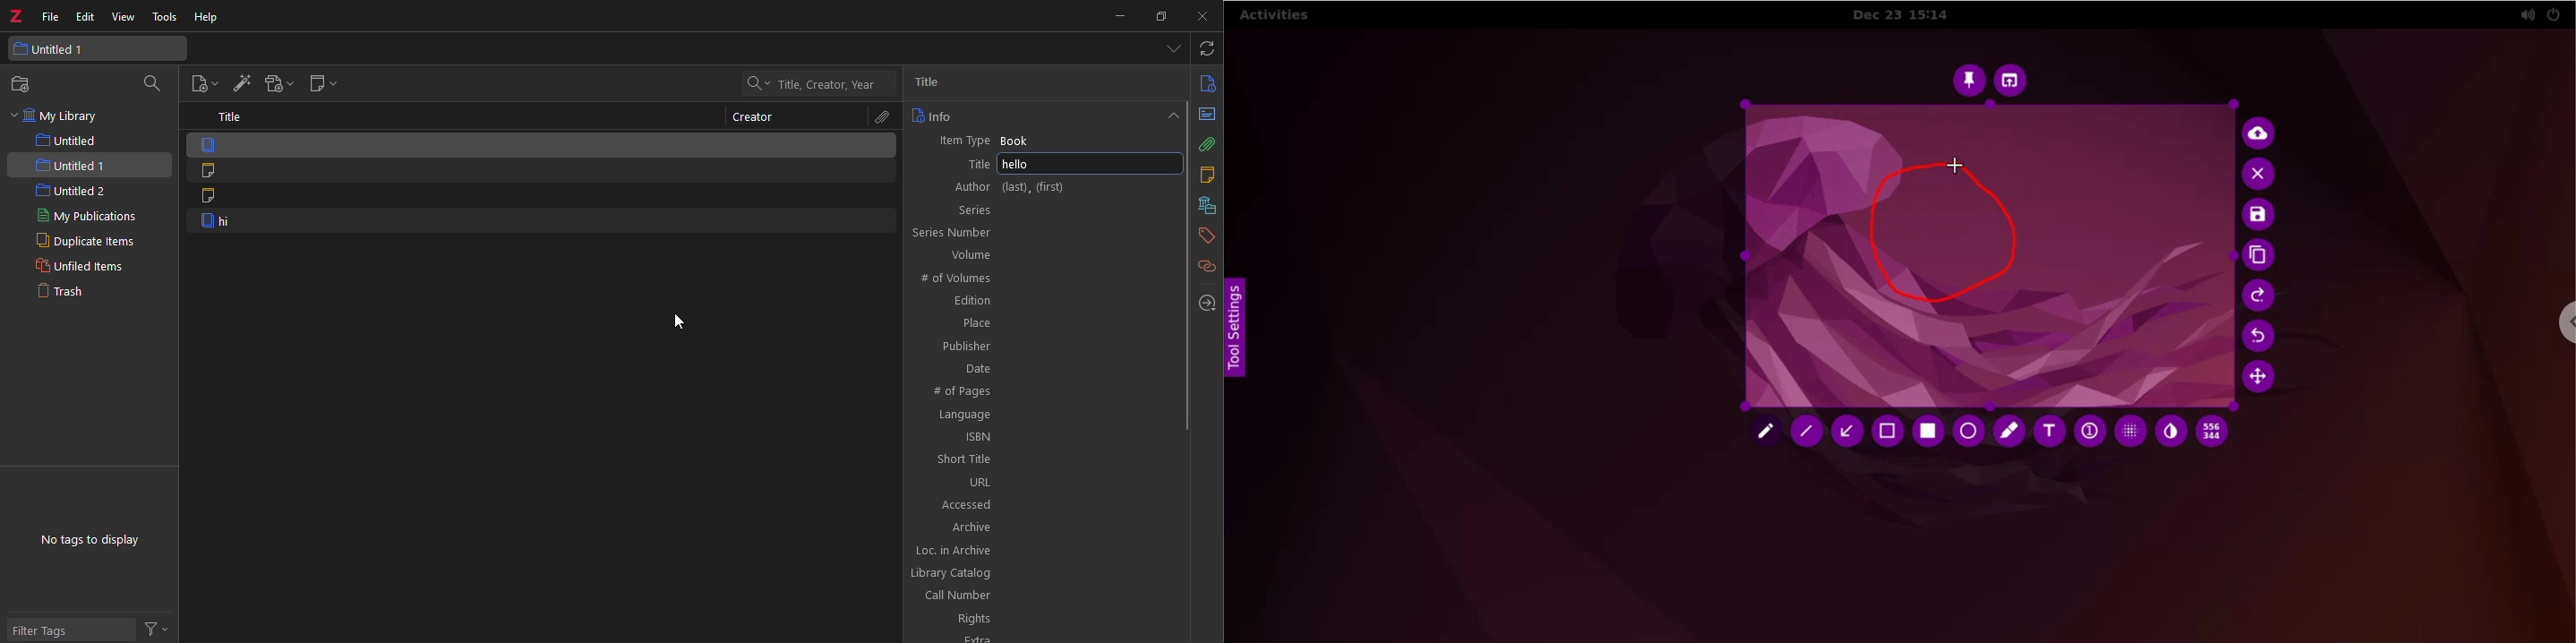 This screenshot has width=2576, height=644. What do you see at coordinates (1160, 17) in the screenshot?
I see `maximize` at bounding box center [1160, 17].